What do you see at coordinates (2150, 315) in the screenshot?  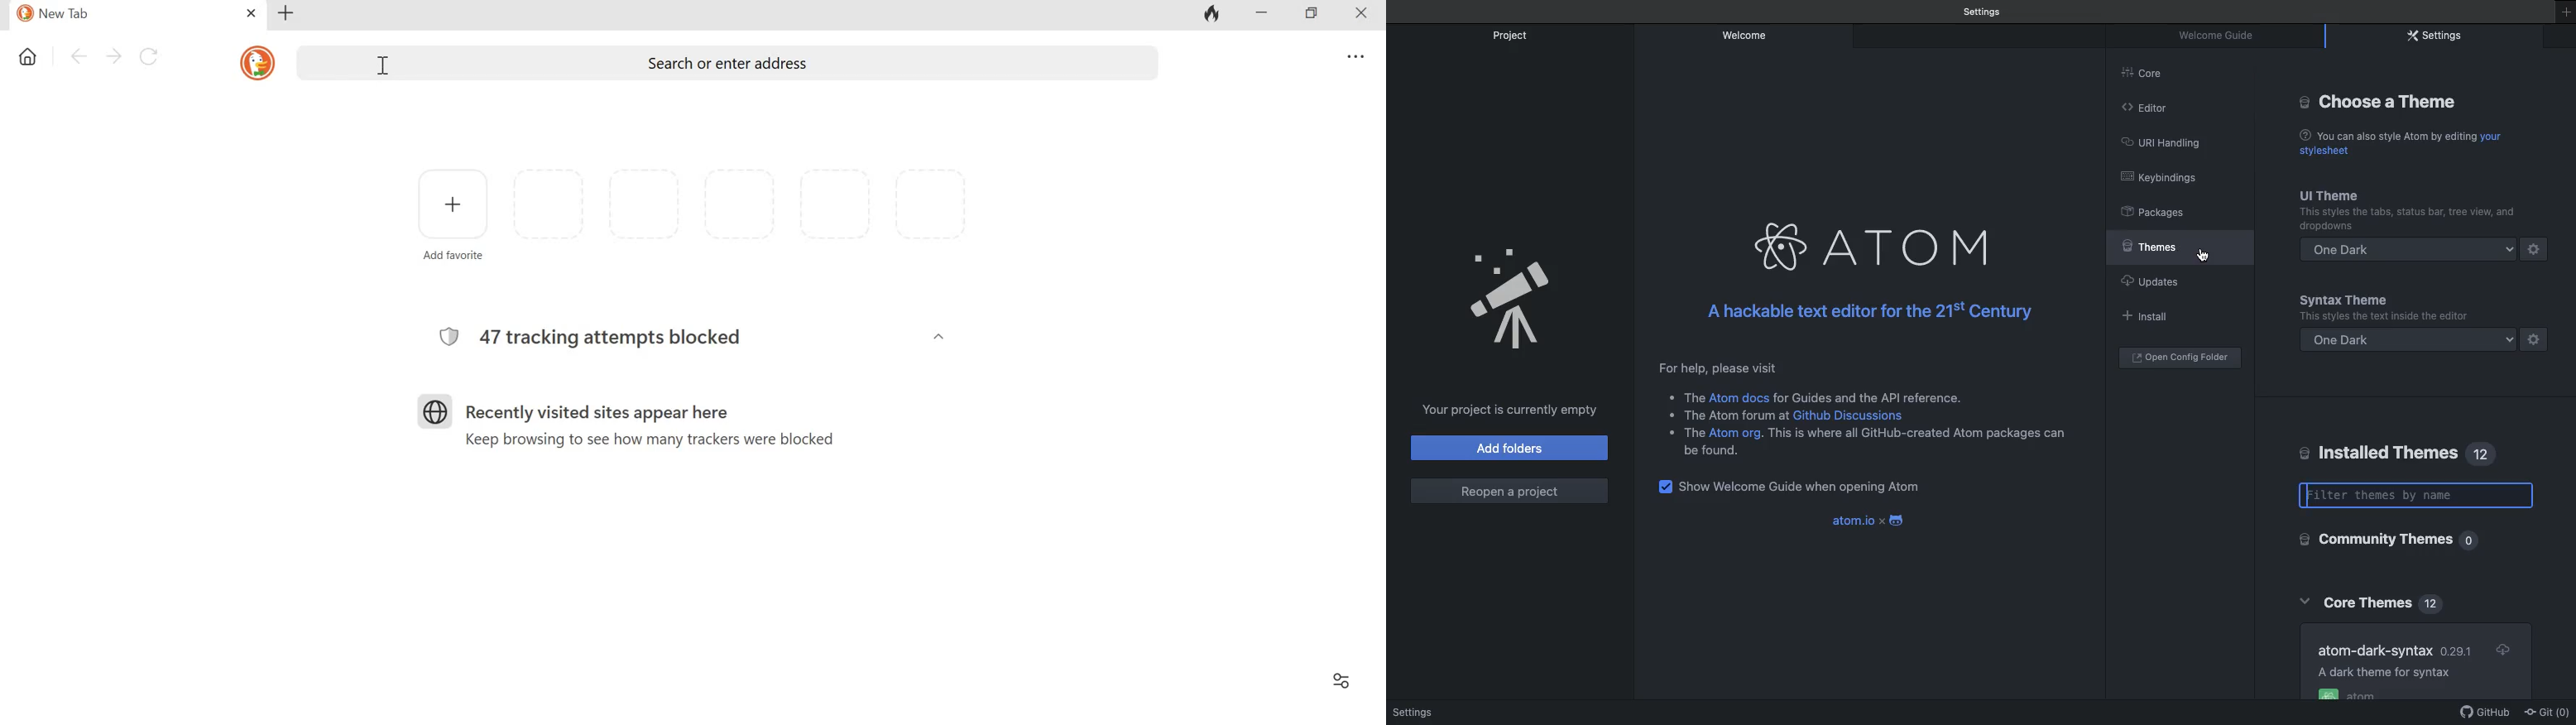 I see `Install` at bounding box center [2150, 315].